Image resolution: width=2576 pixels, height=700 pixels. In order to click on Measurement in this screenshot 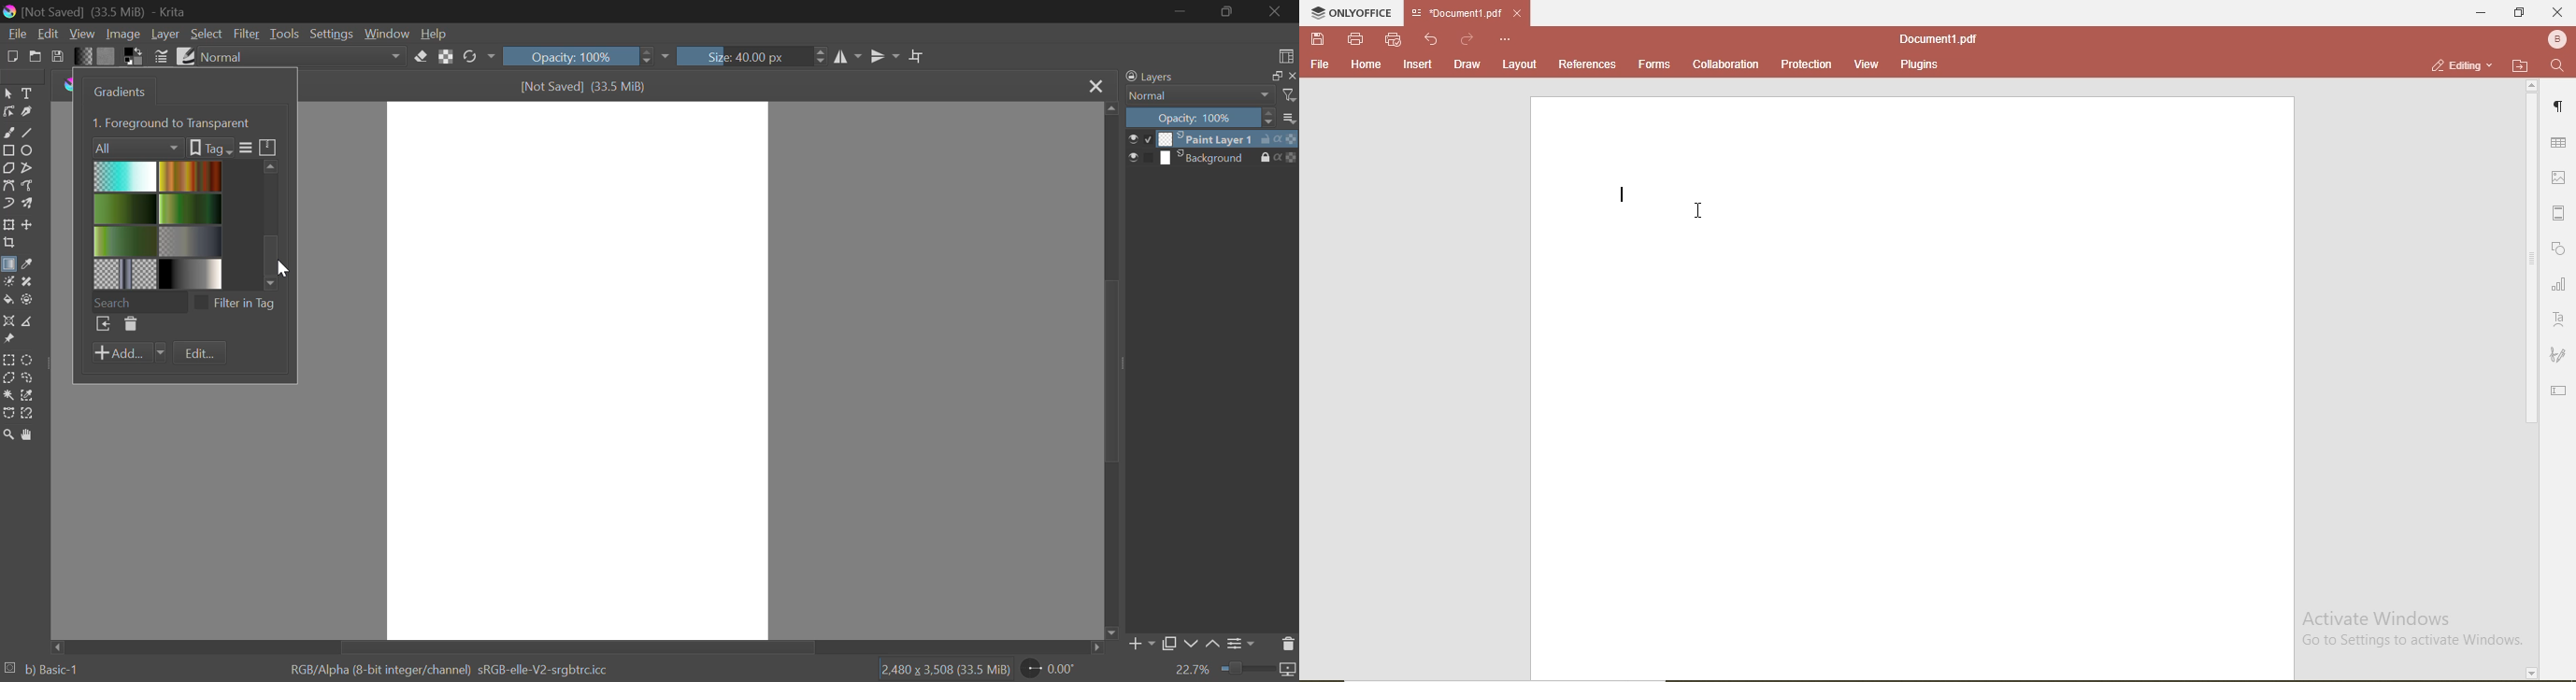, I will do `click(28, 322)`.